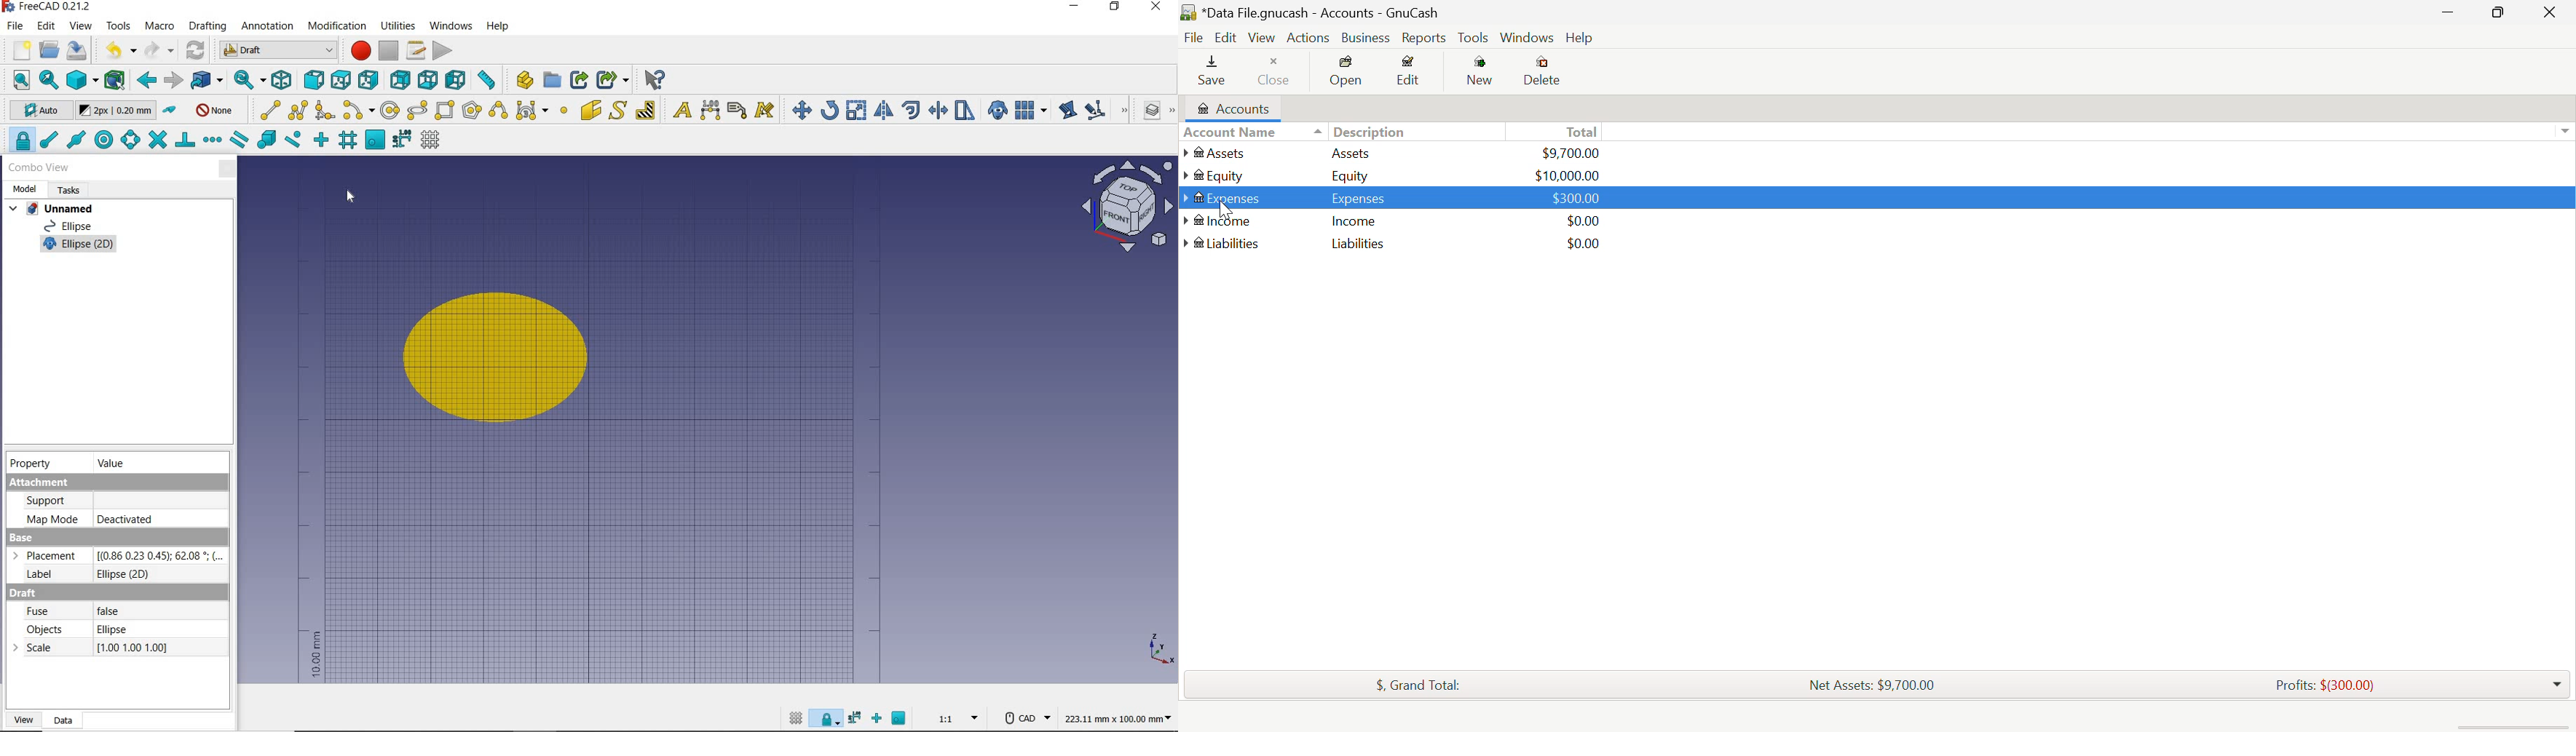  What do you see at coordinates (1116, 7) in the screenshot?
I see `restore down` at bounding box center [1116, 7].